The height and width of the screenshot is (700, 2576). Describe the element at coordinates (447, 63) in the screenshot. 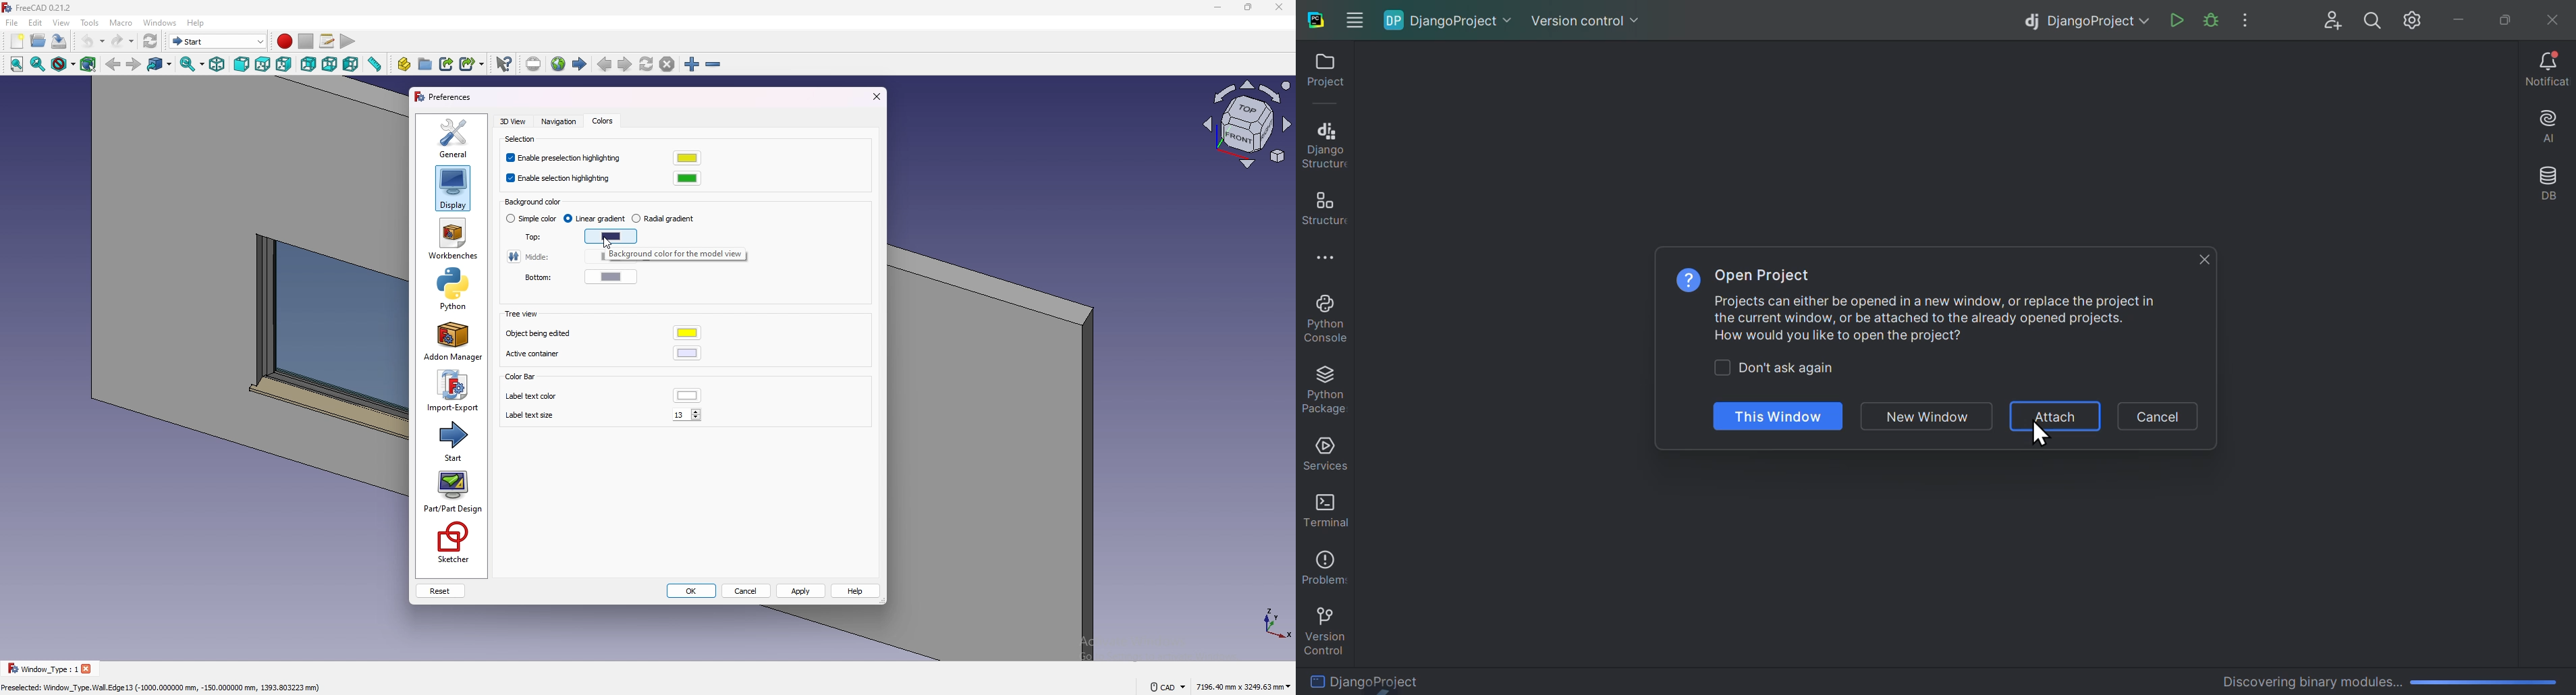

I see `make link` at that location.